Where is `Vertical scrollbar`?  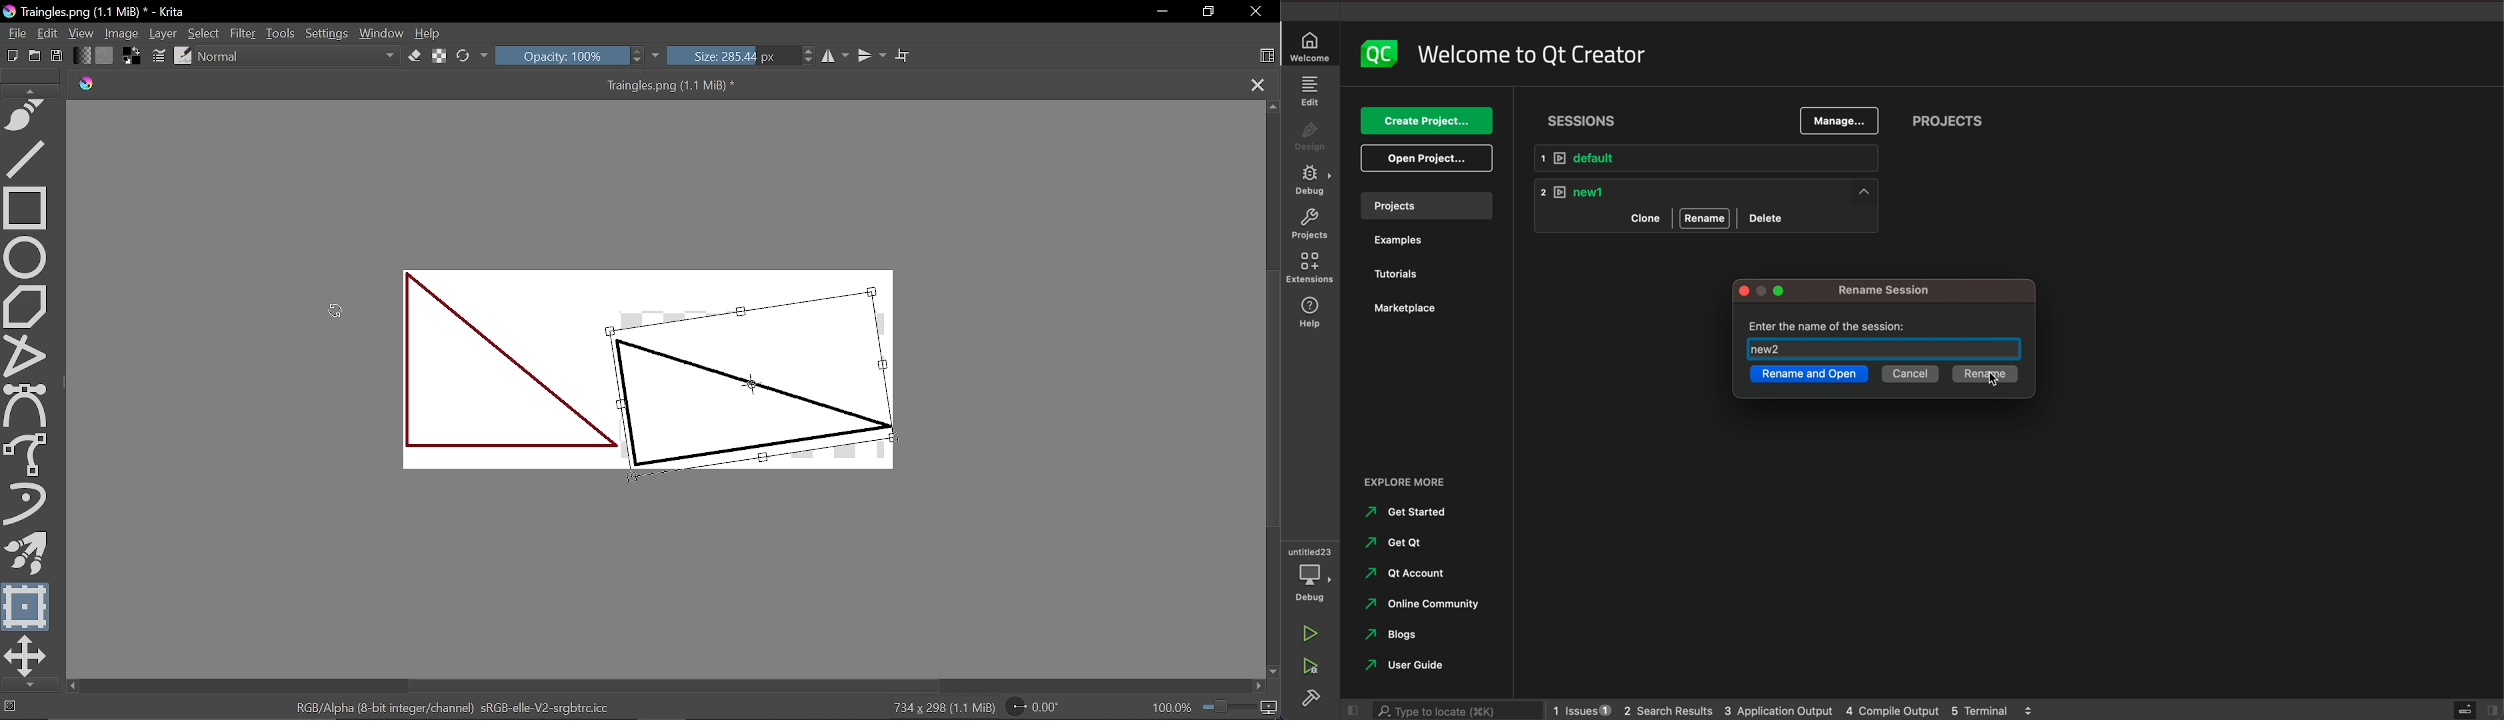 Vertical scrollbar is located at coordinates (1271, 396).